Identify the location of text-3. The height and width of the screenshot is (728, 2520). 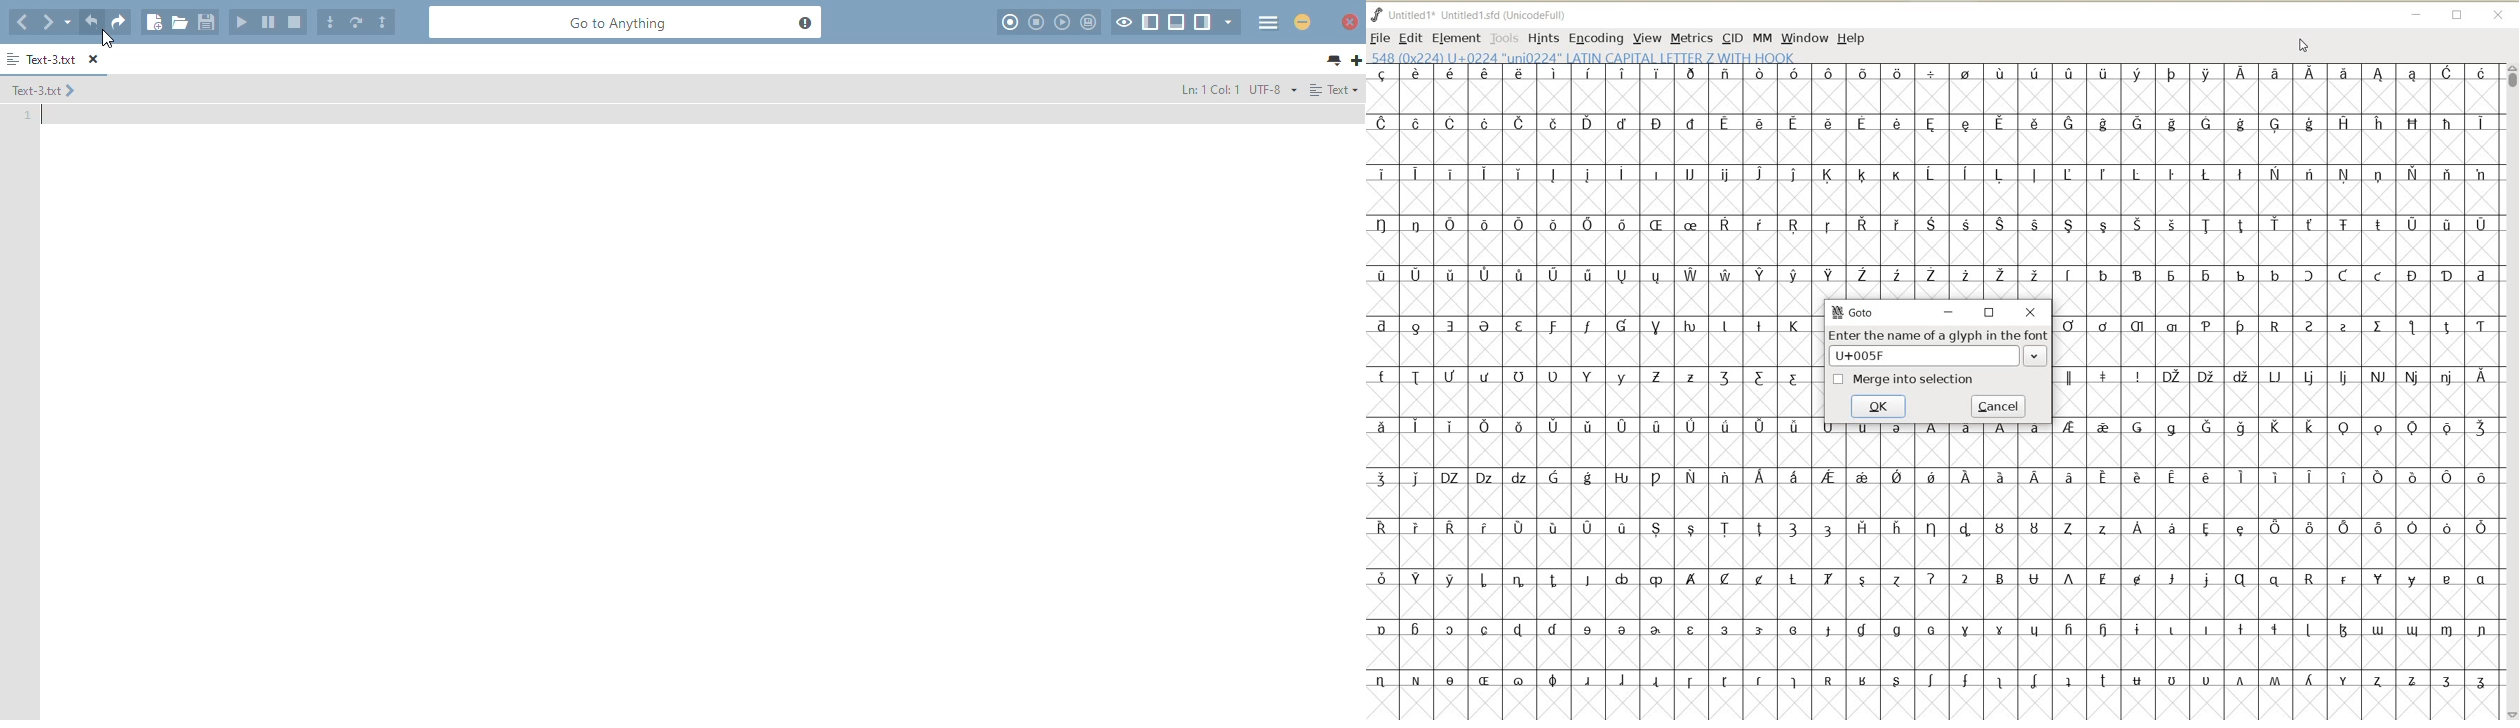
(48, 59).